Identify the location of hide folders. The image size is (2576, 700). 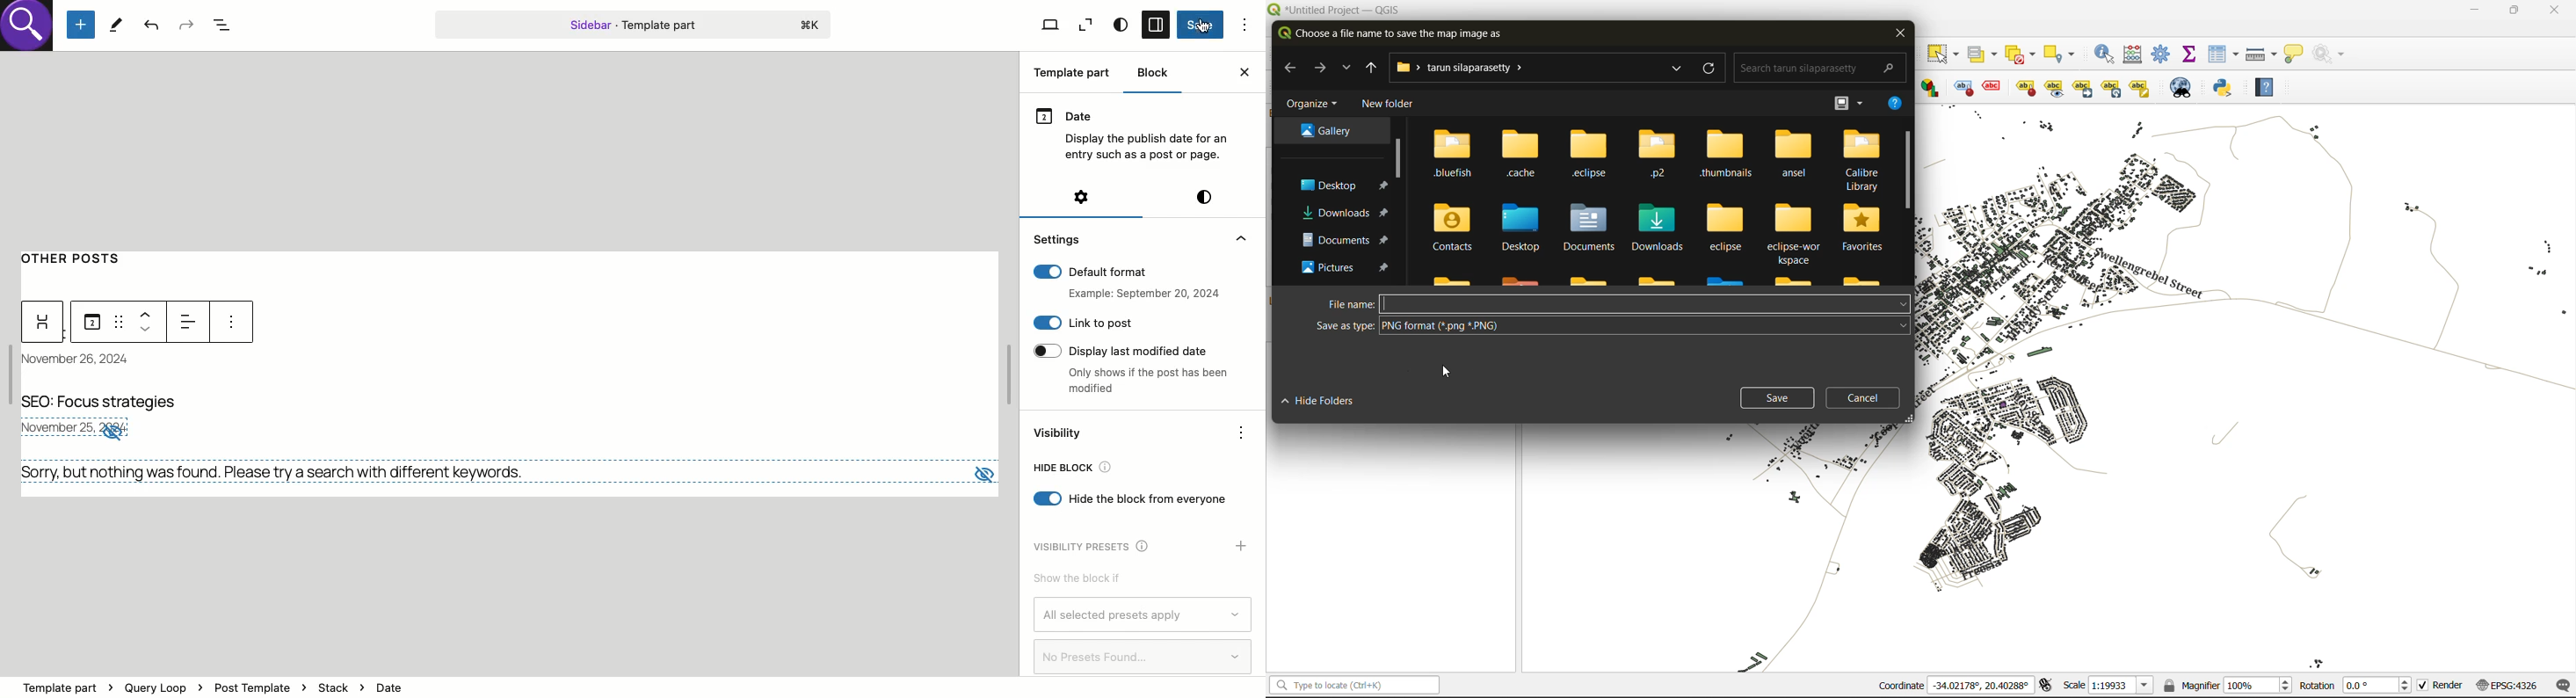
(1328, 403).